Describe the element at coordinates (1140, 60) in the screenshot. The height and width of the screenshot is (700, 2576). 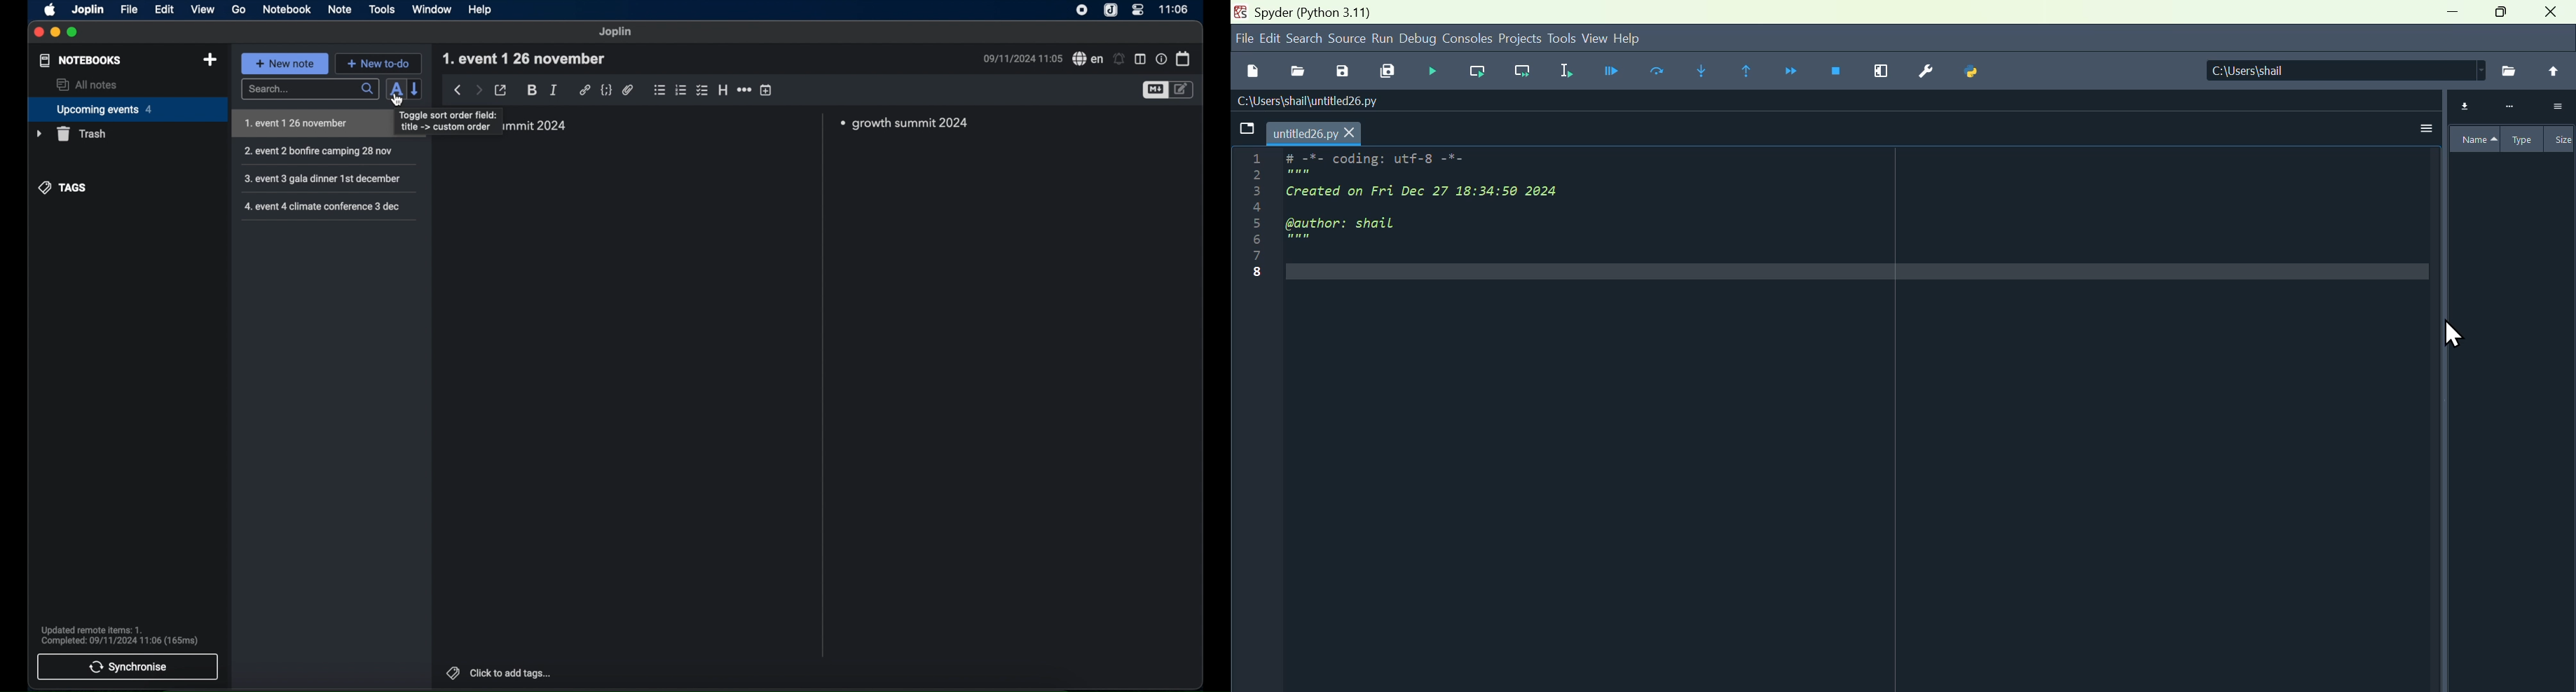
I see `toggle editor  layout` at that location.